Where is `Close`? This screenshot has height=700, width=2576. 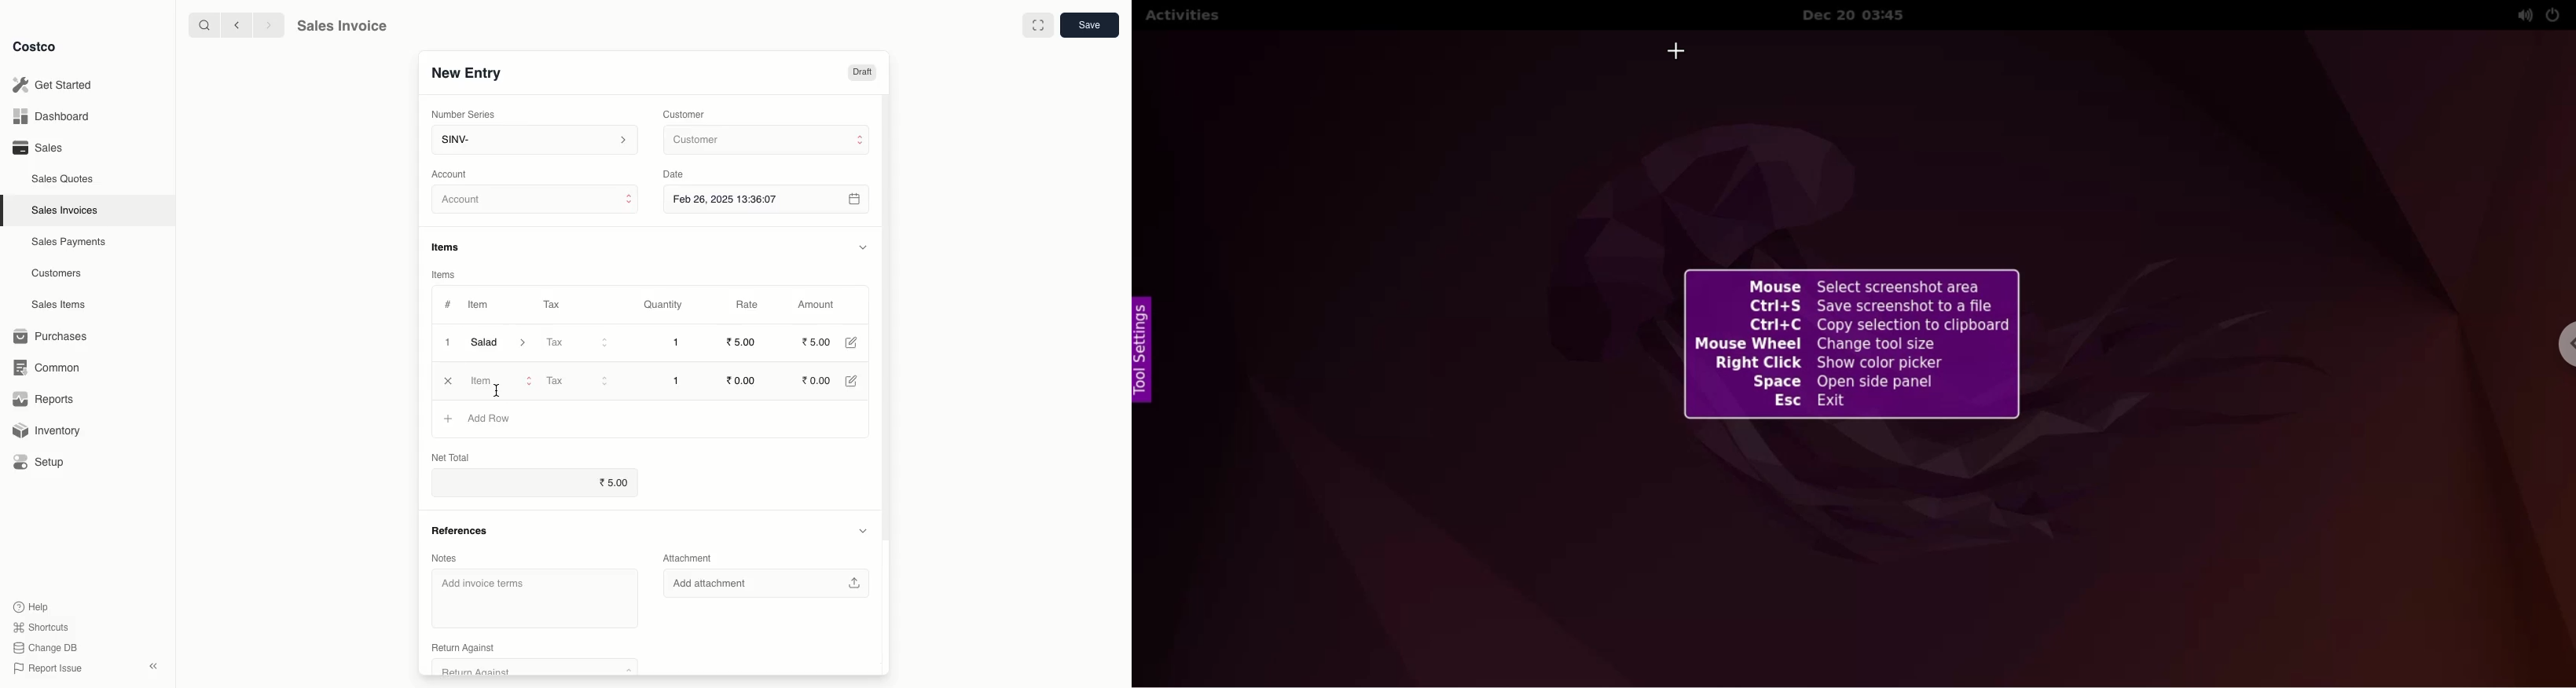 Close is located at coordinates (449, 381).